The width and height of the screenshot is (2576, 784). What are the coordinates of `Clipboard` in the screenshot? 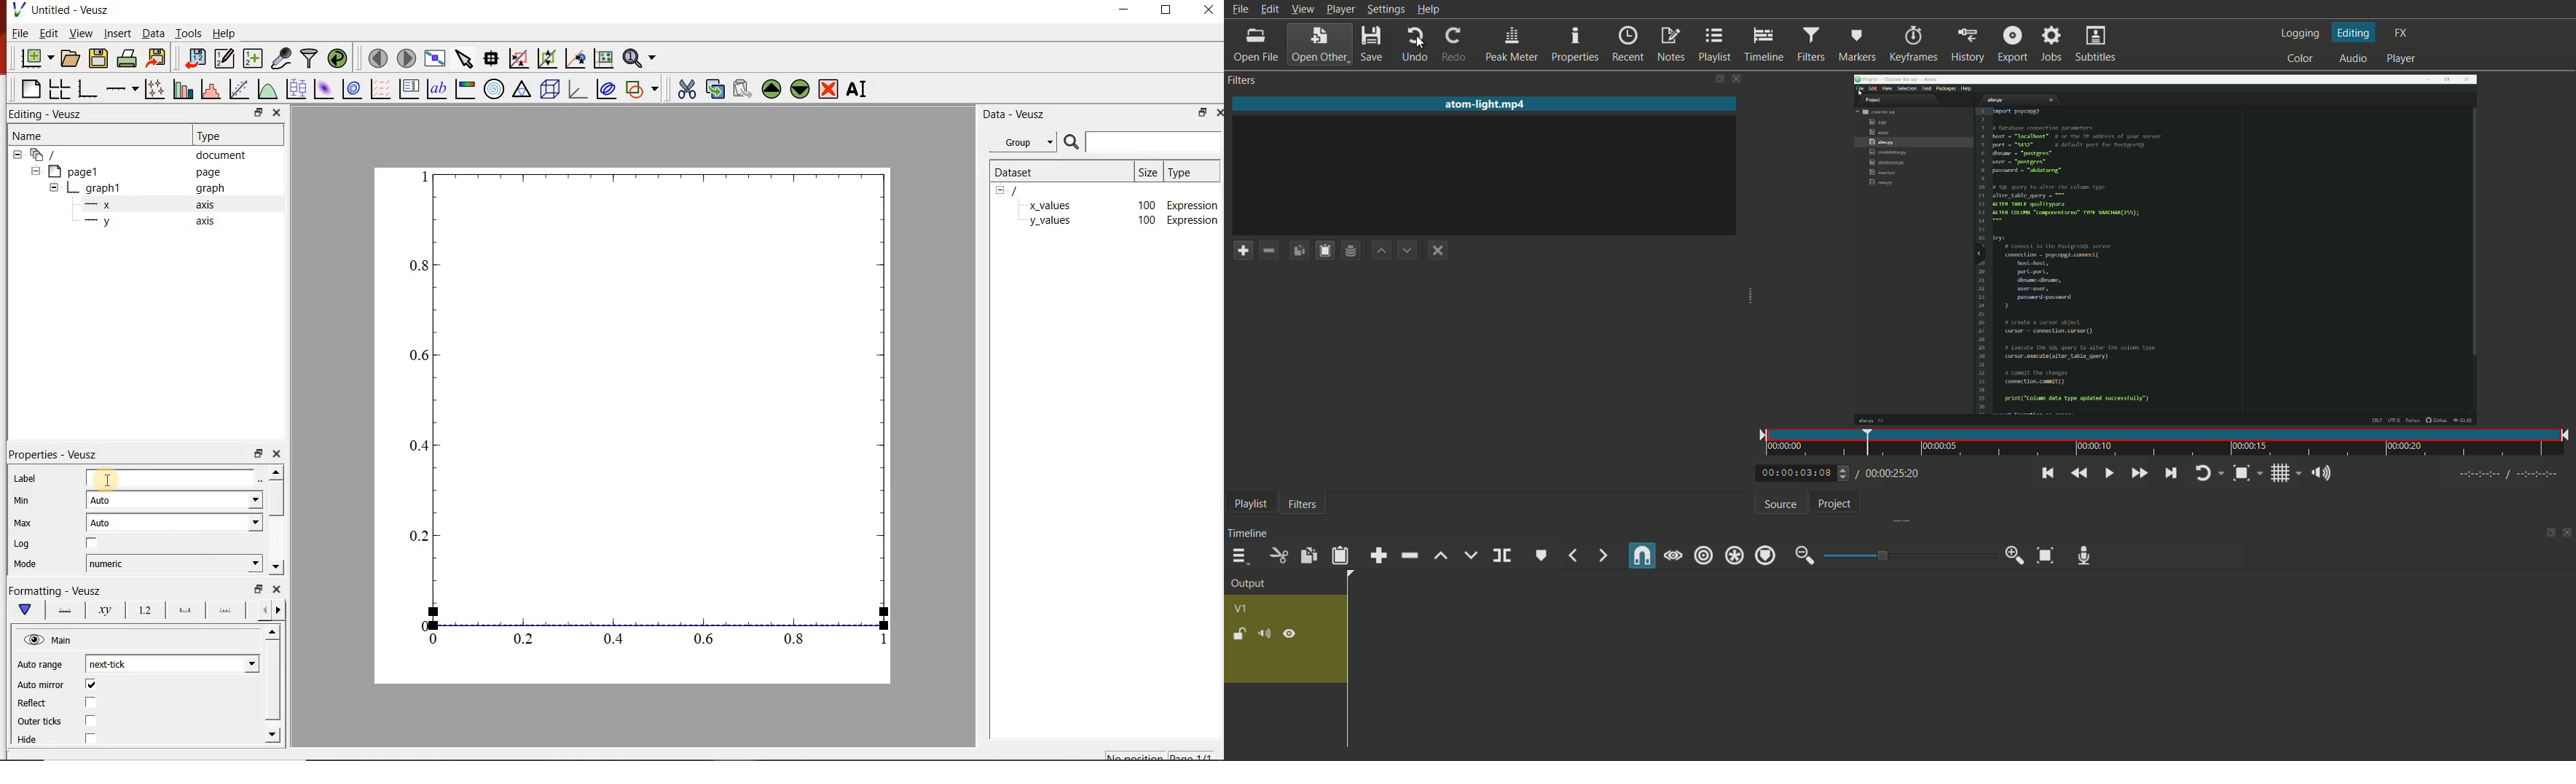 It's located at (1322, 247).